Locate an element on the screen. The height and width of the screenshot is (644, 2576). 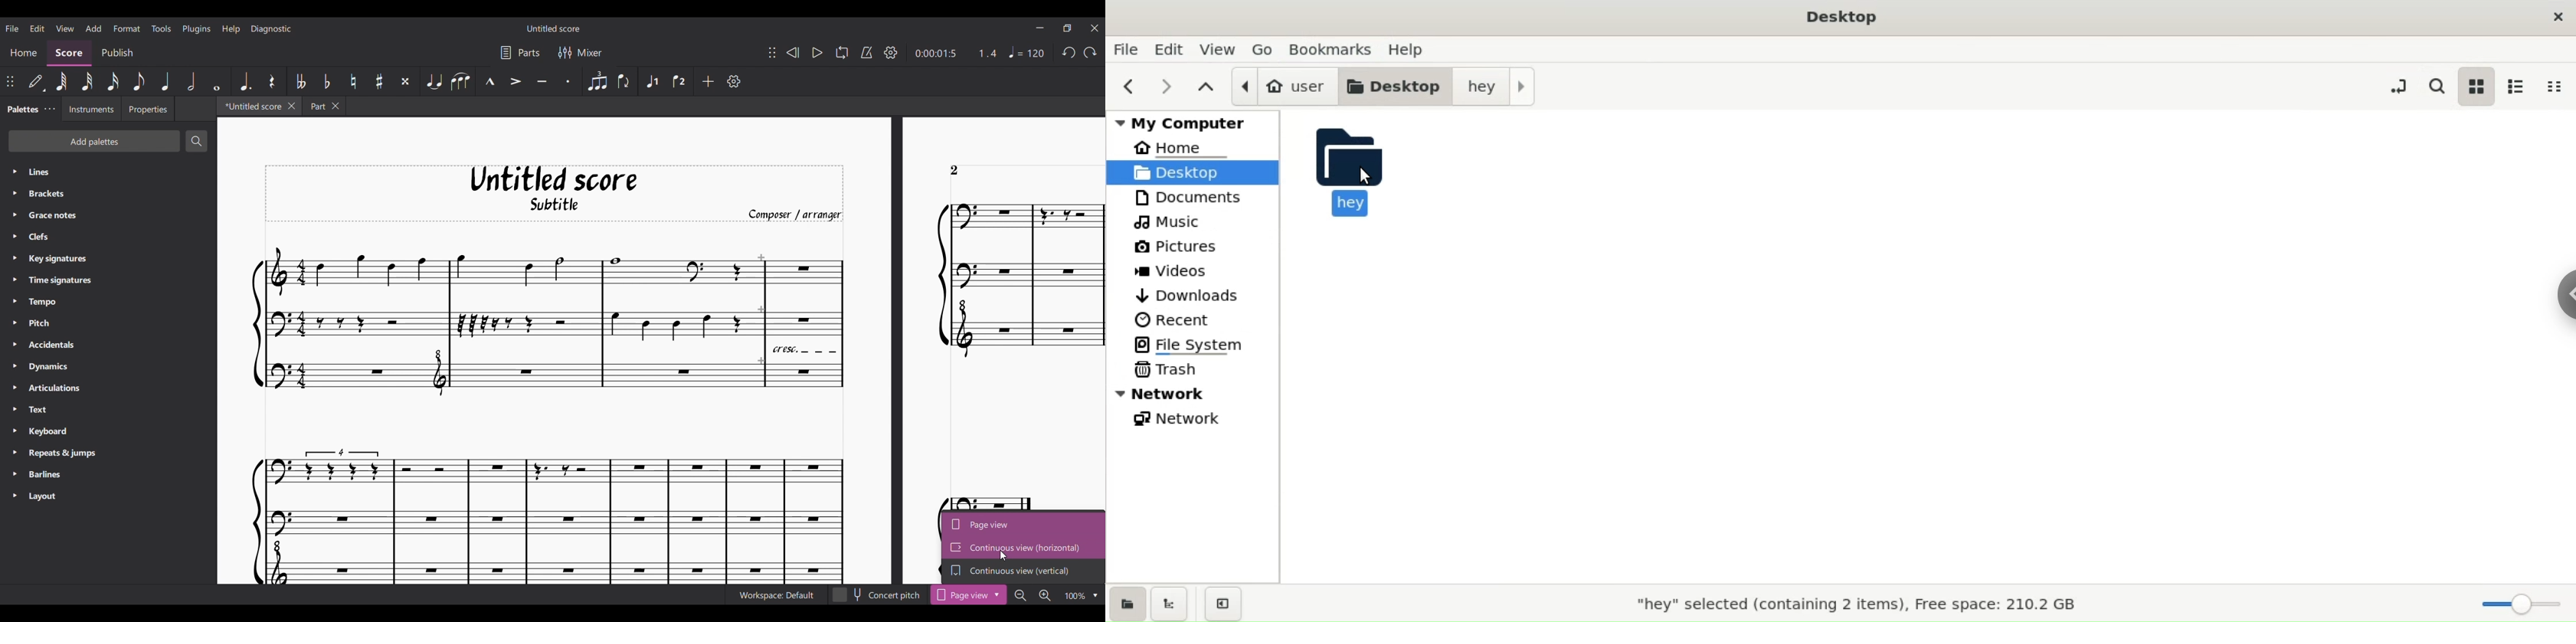
file system is located at coordinates (1191, 347).